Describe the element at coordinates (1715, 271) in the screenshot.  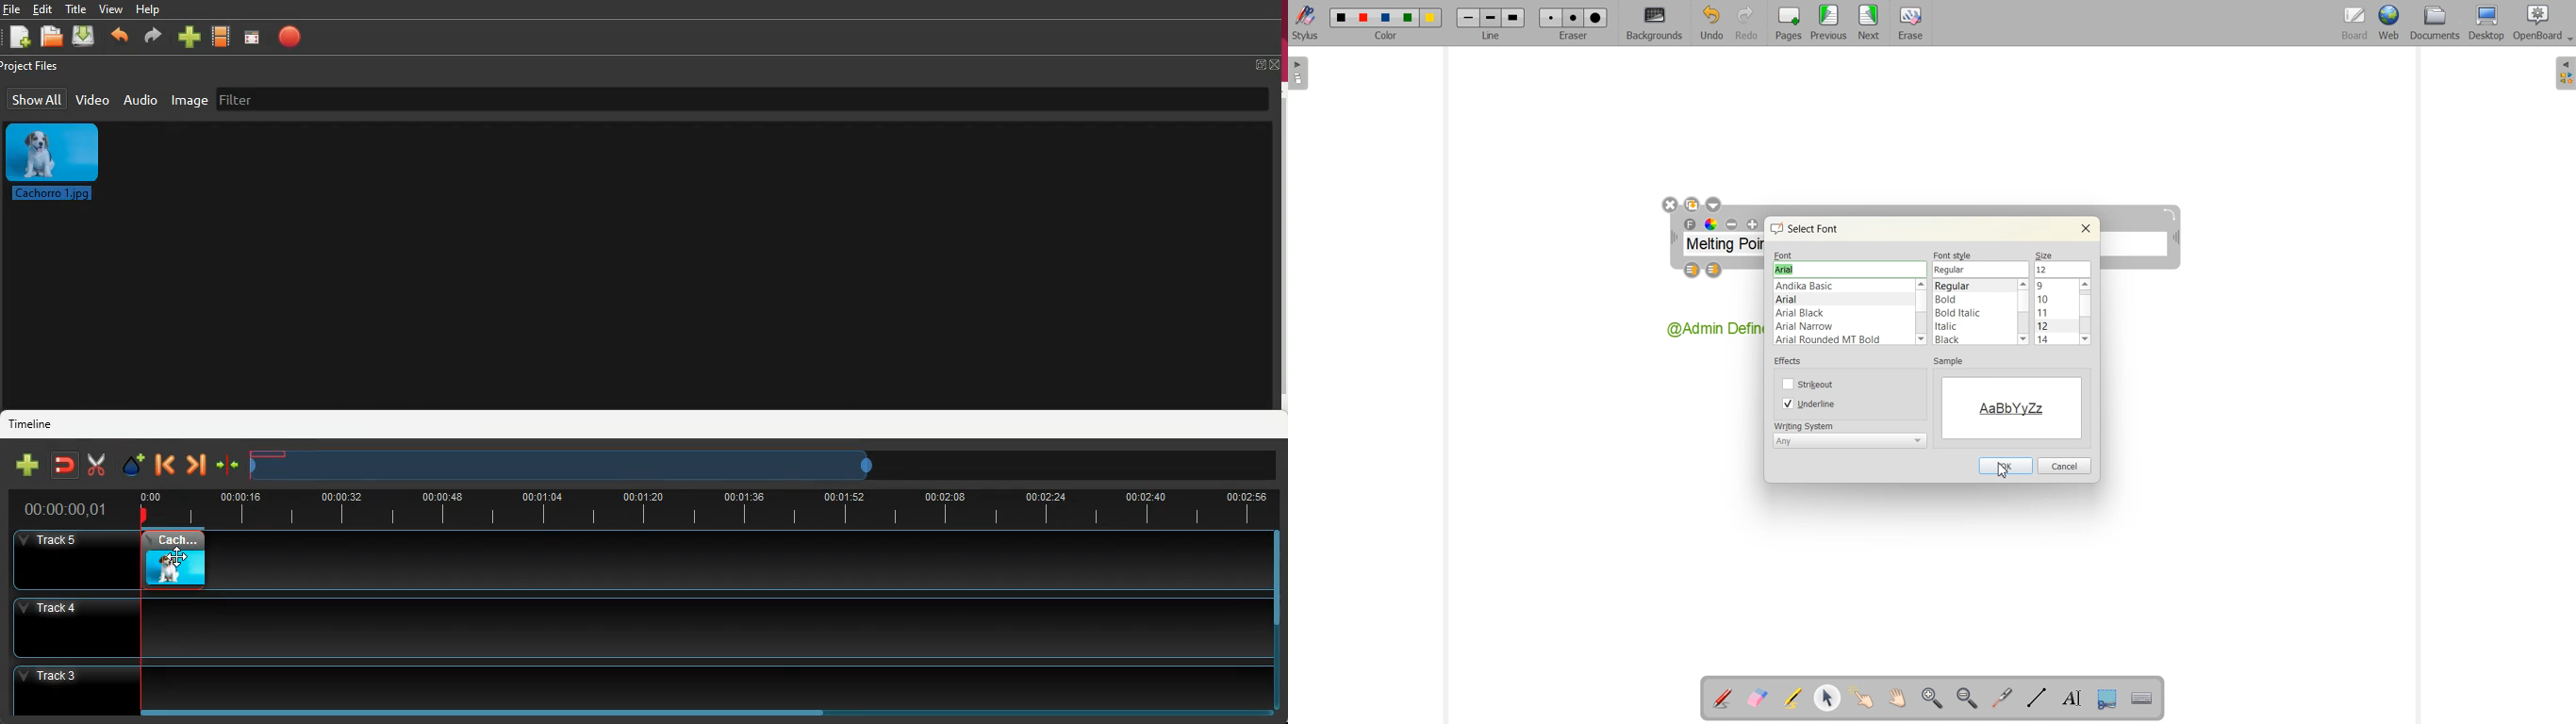
I see `Layer down` at that location.